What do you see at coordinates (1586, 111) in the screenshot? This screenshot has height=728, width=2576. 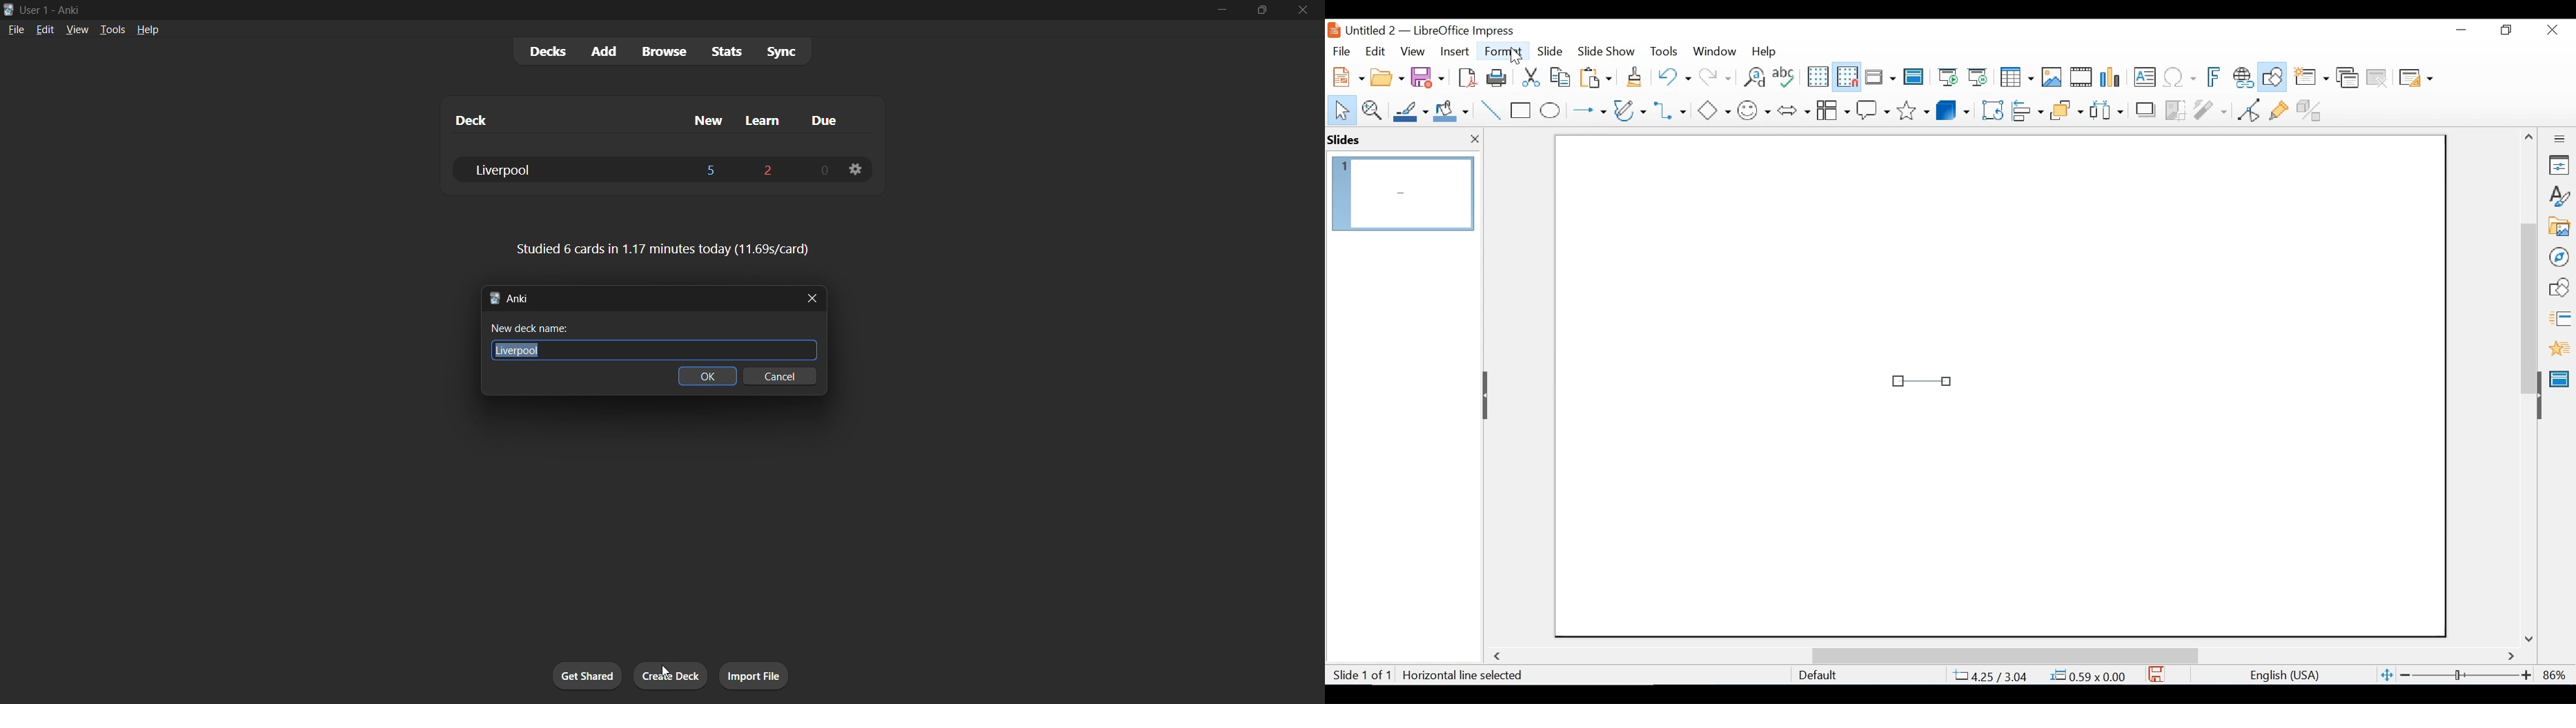 I see `Lines and Arrows` at bounding box center [1586, 111].